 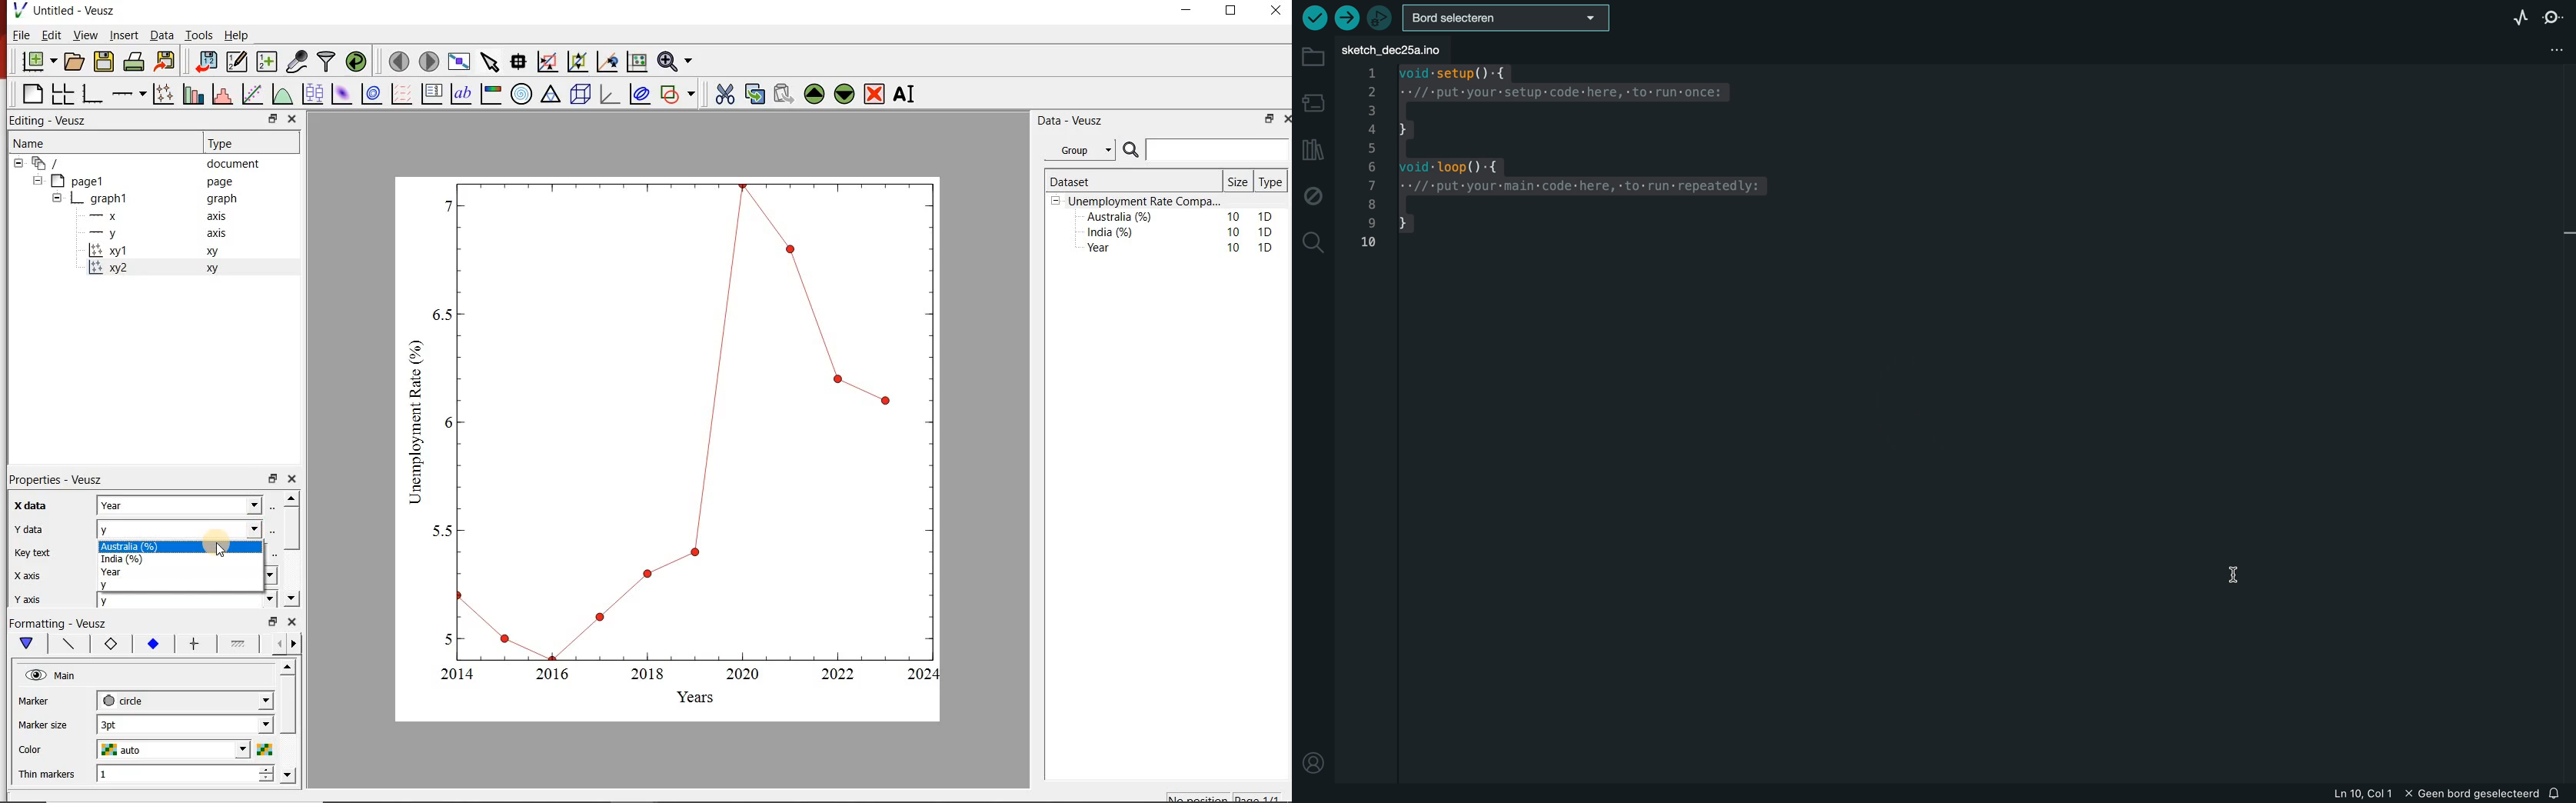 What do you see at coordinates (70, 645) in the screenshot?
I see `plot line` at bounding box center [70, 645].